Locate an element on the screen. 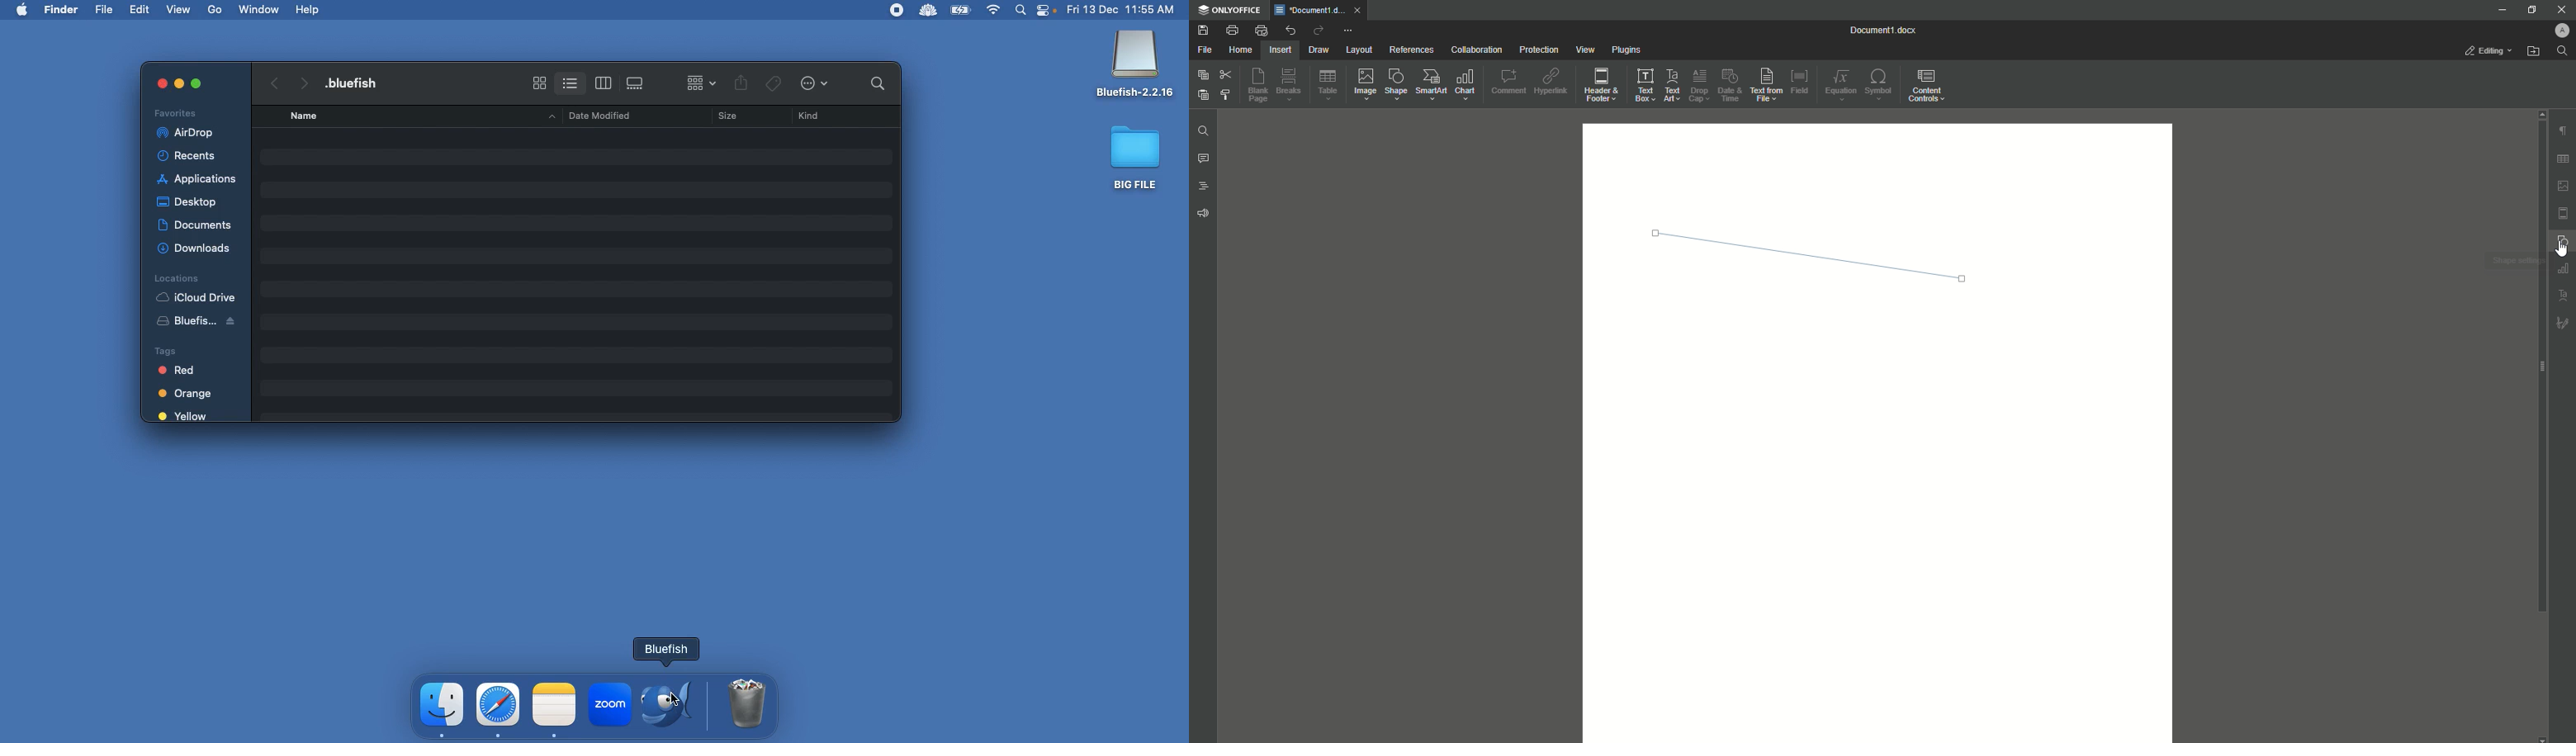 The height and width of the screenshot is (756, 2576). Internet is located at coordinates (994, 11).